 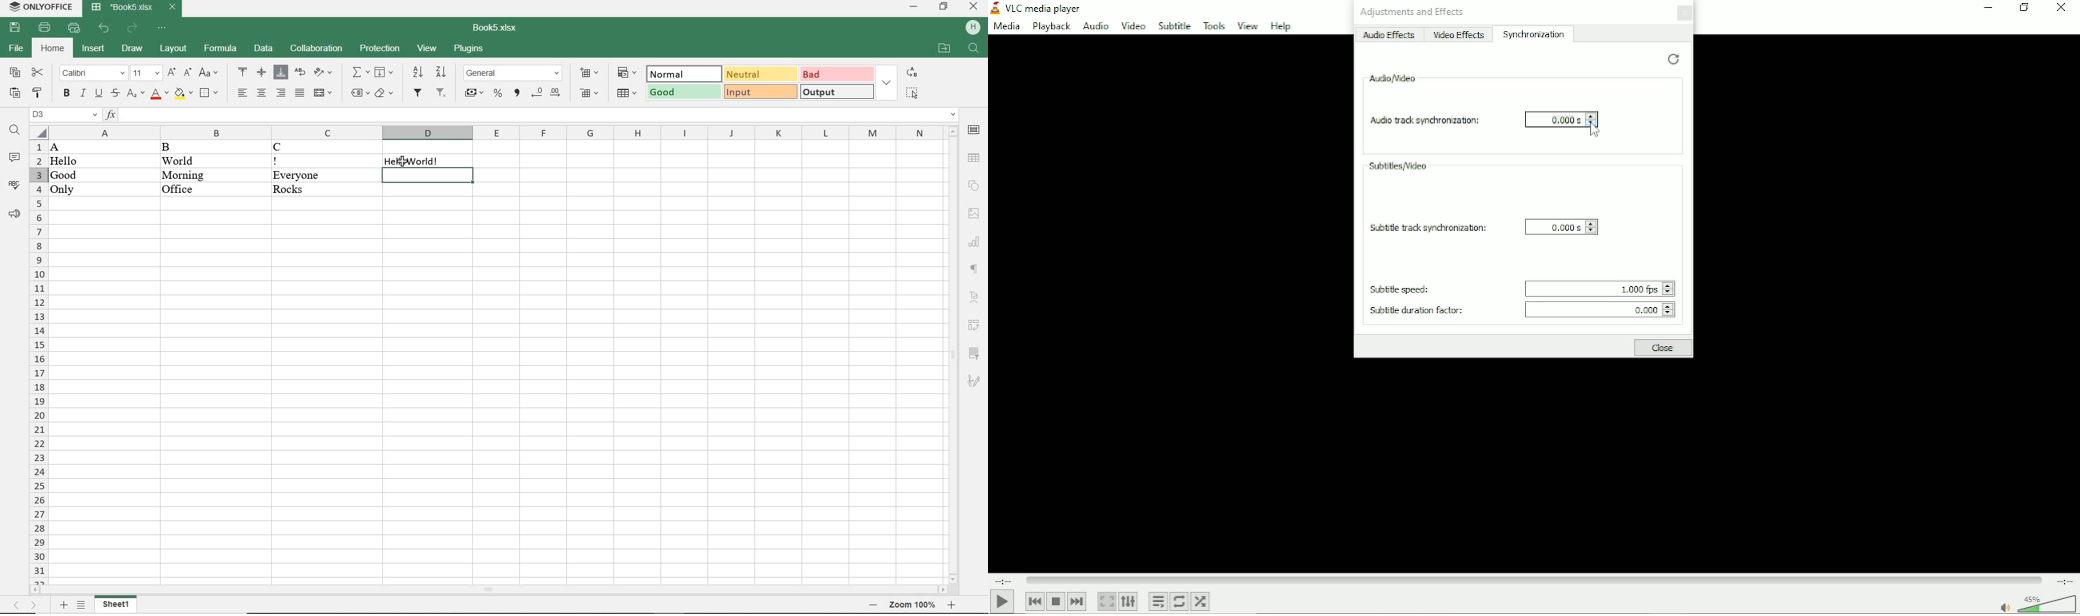 I want to click on SCROLLBAR, so click(x=488, y=588).